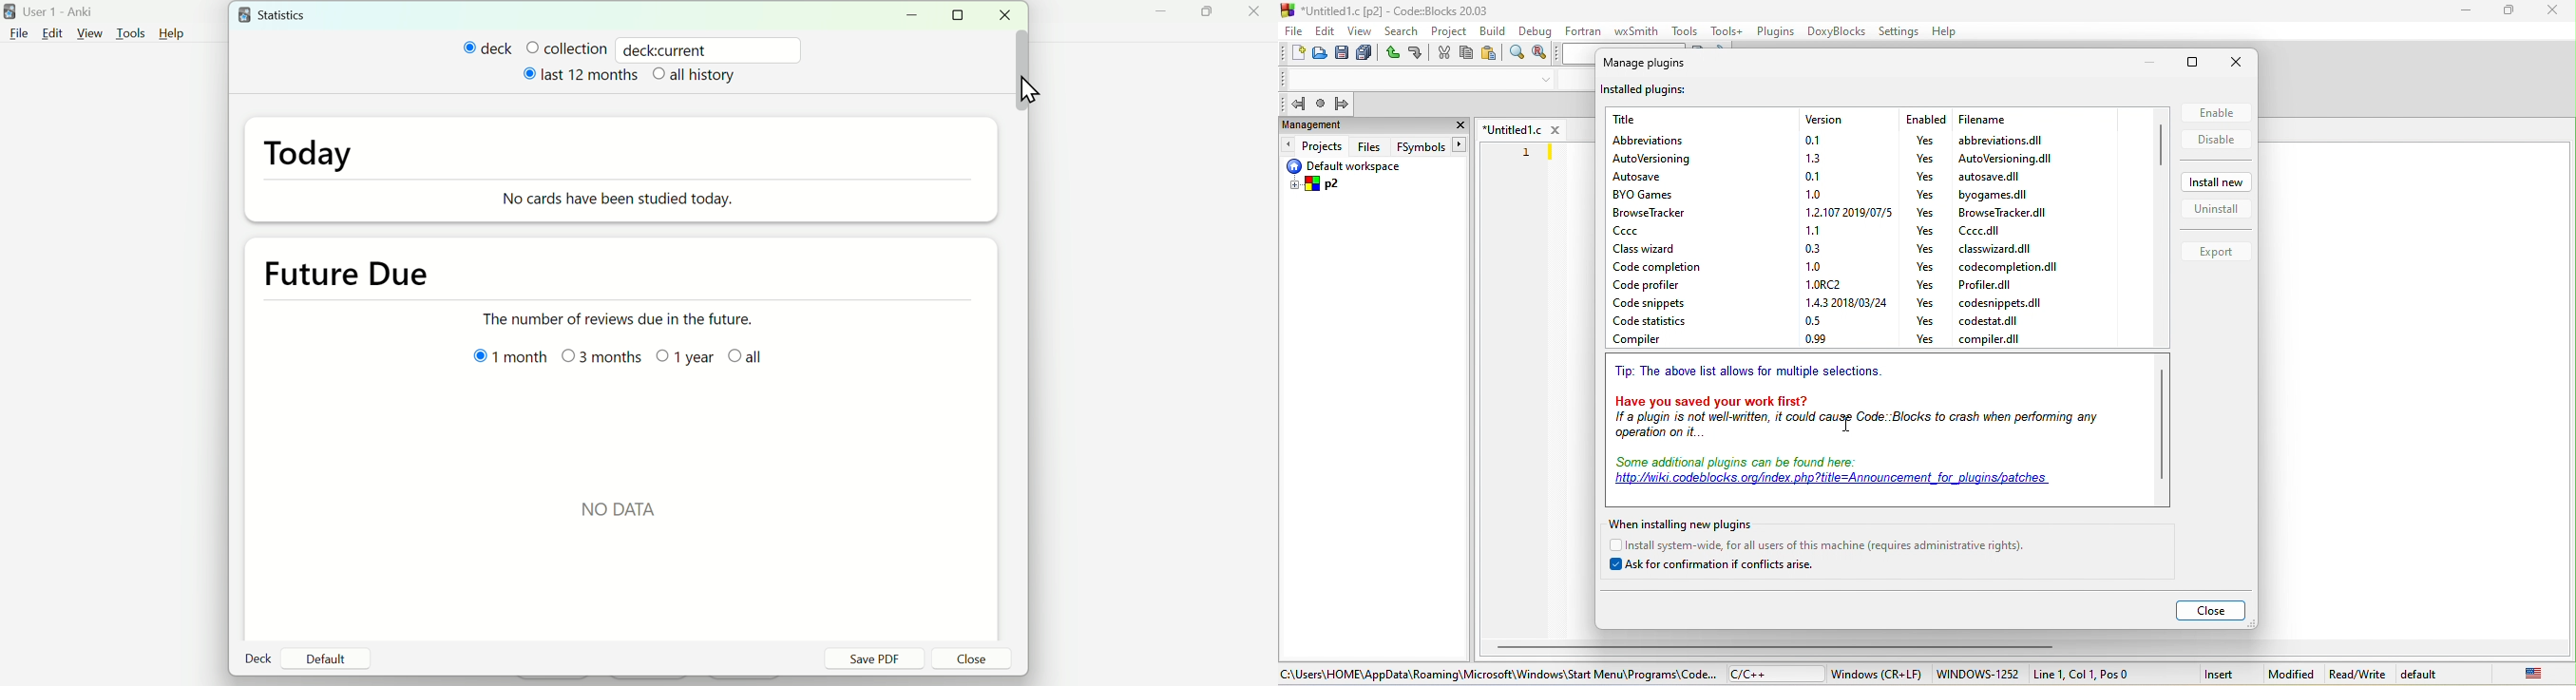 This screenshot has width=2576, height=700. I want to click on all history, so click(697, 77).